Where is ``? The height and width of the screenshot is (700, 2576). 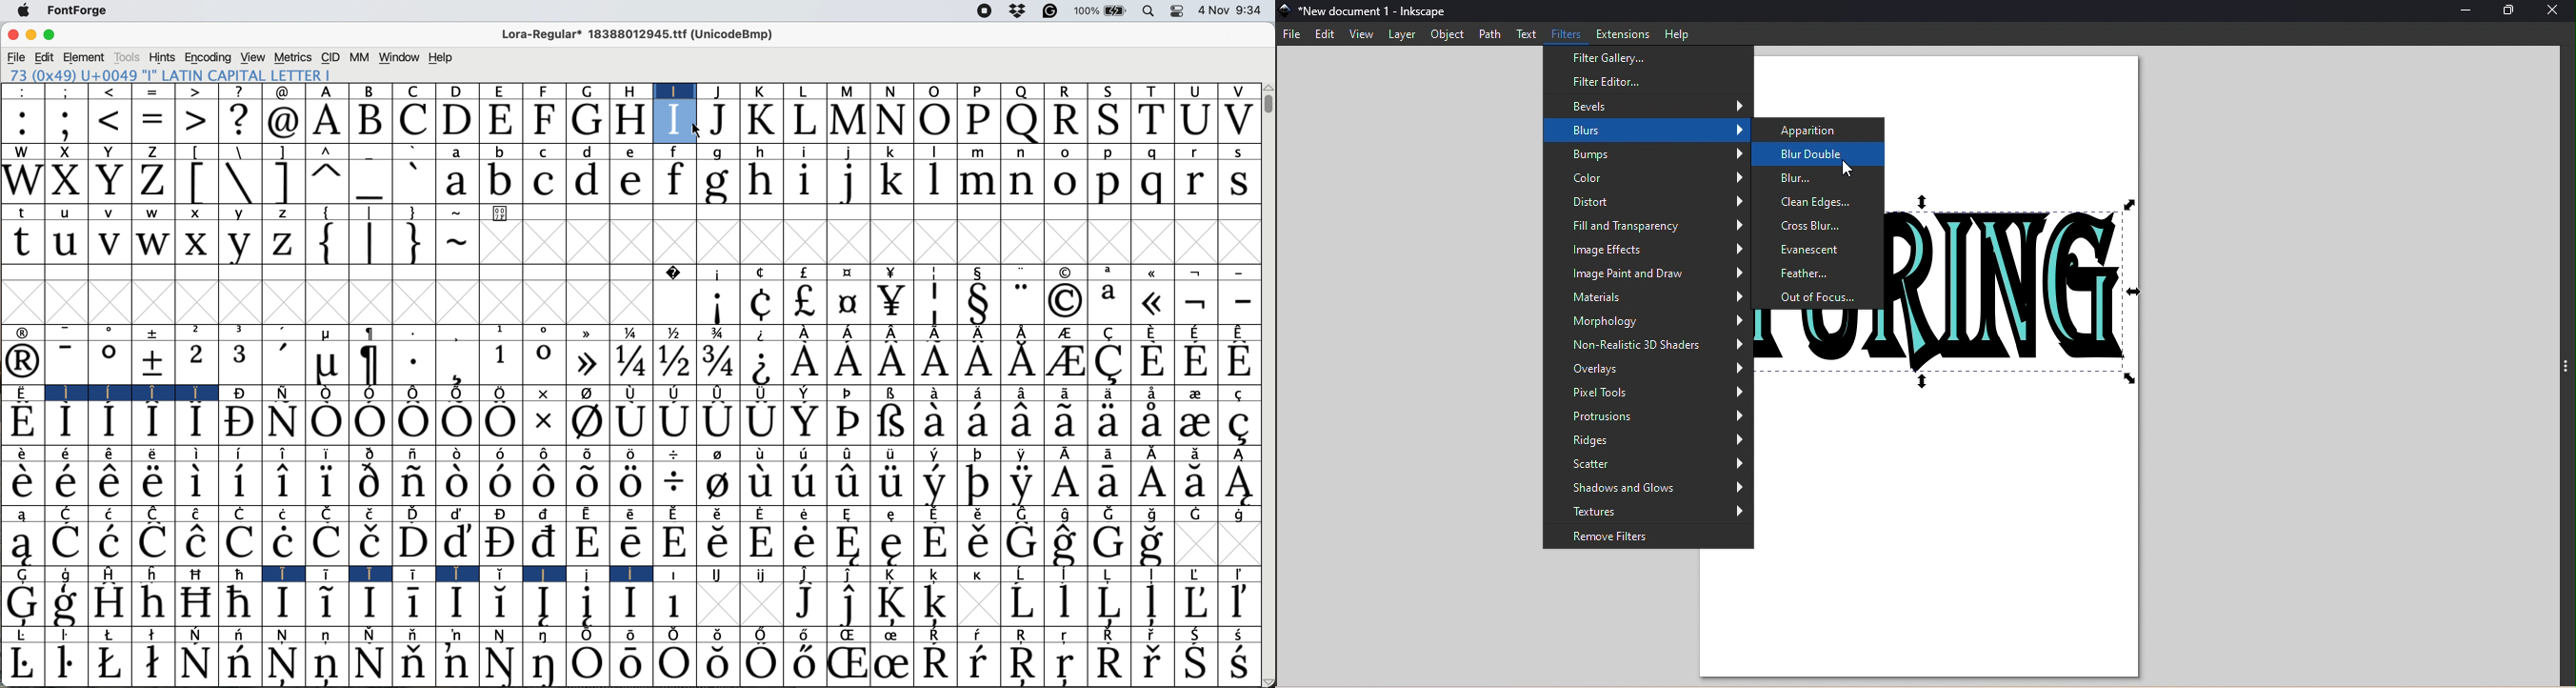  is located at coordinates (153, 391).